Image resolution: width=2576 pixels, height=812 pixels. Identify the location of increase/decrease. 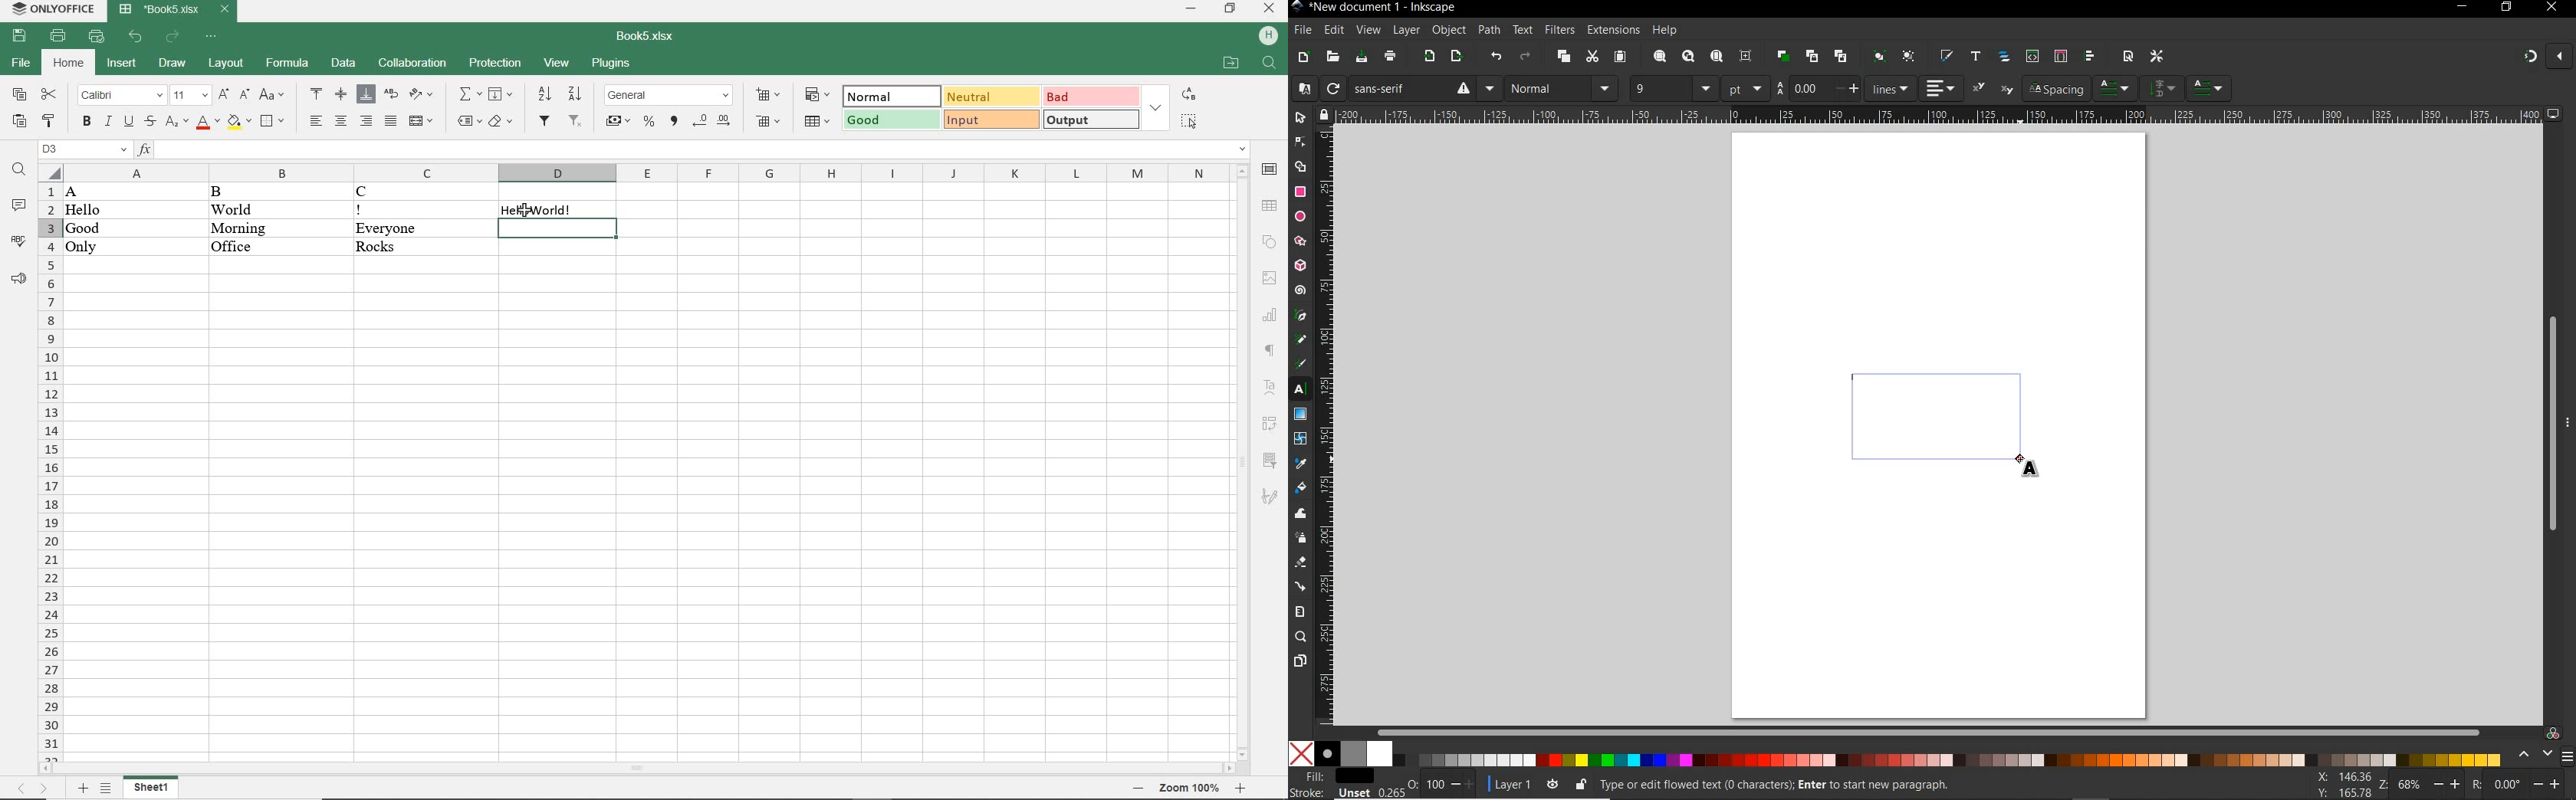
(1464, 784).